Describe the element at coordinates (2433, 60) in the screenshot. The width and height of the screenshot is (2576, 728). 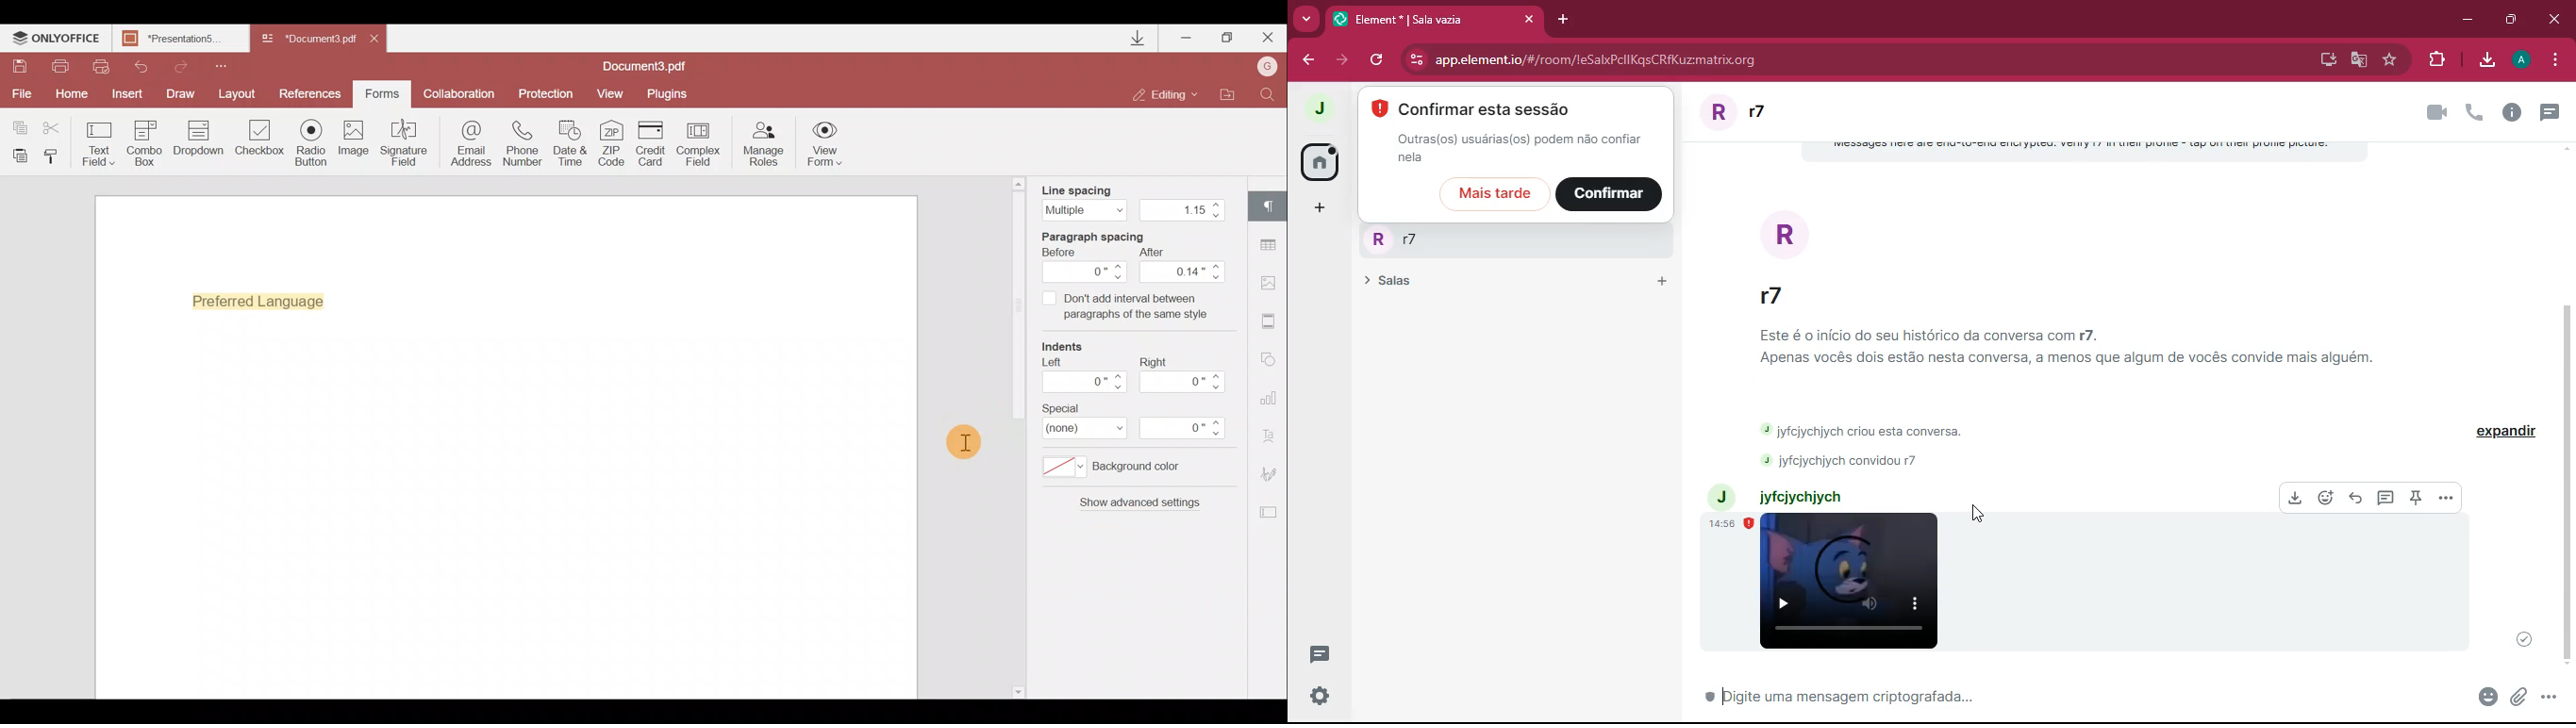
I see `entension` at that location.